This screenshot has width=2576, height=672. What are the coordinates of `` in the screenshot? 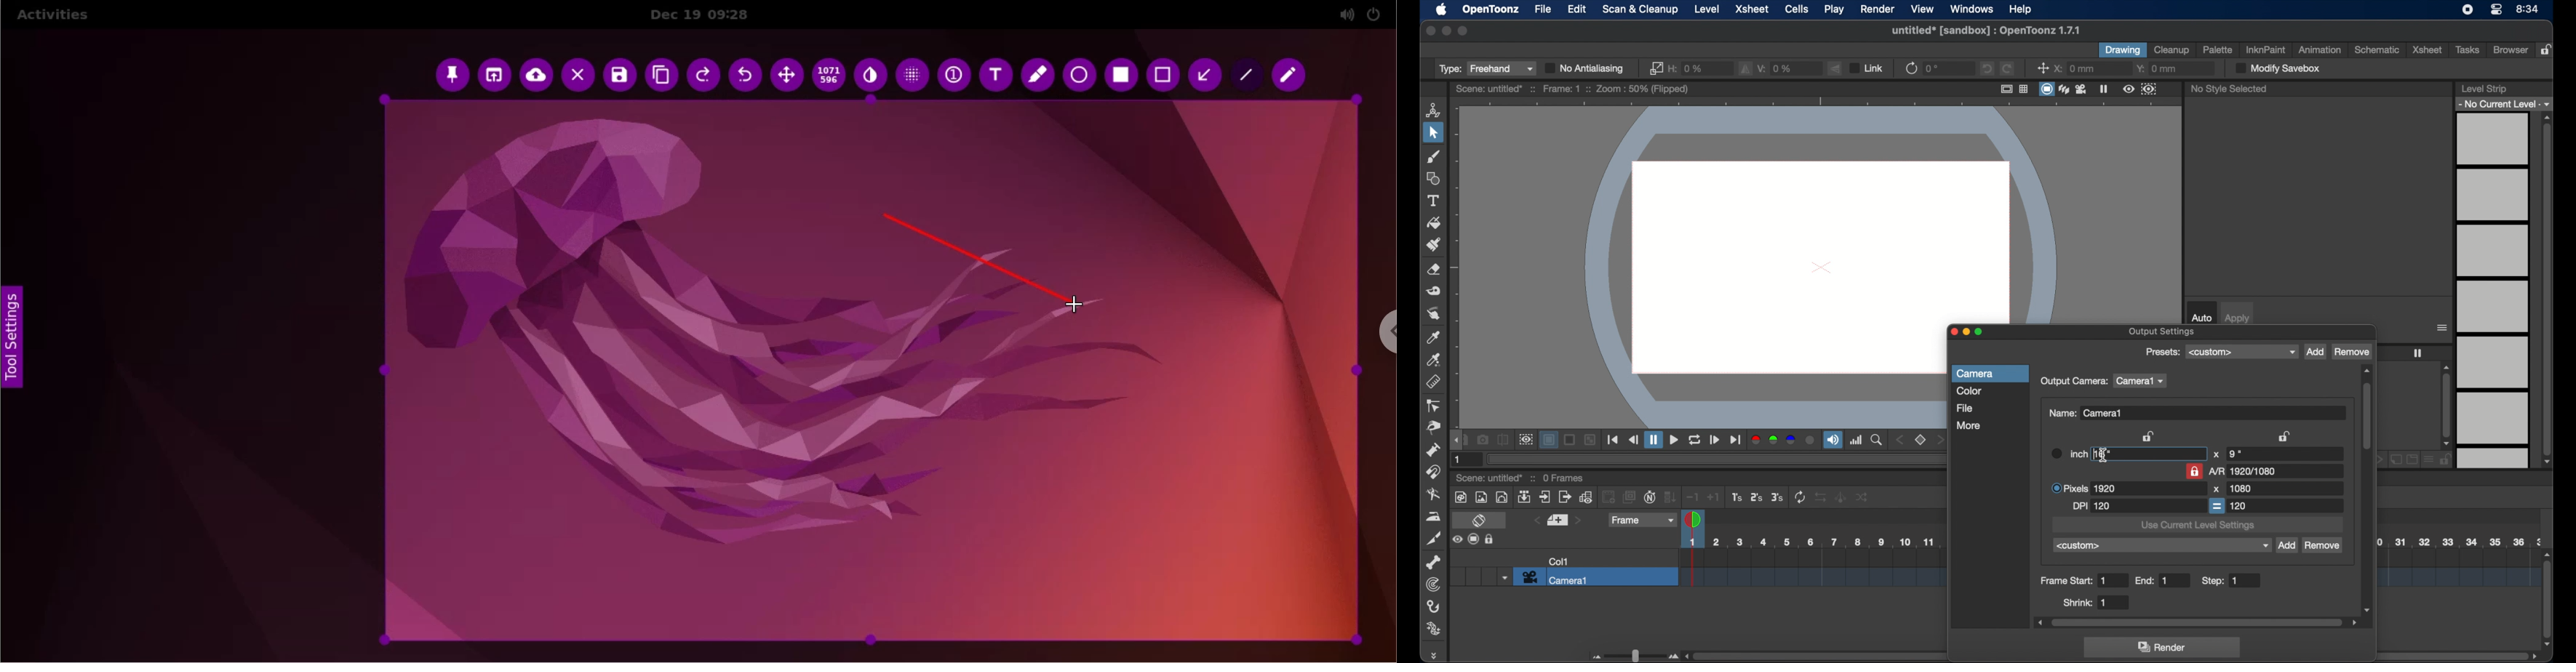 It's located at (1654, 441).